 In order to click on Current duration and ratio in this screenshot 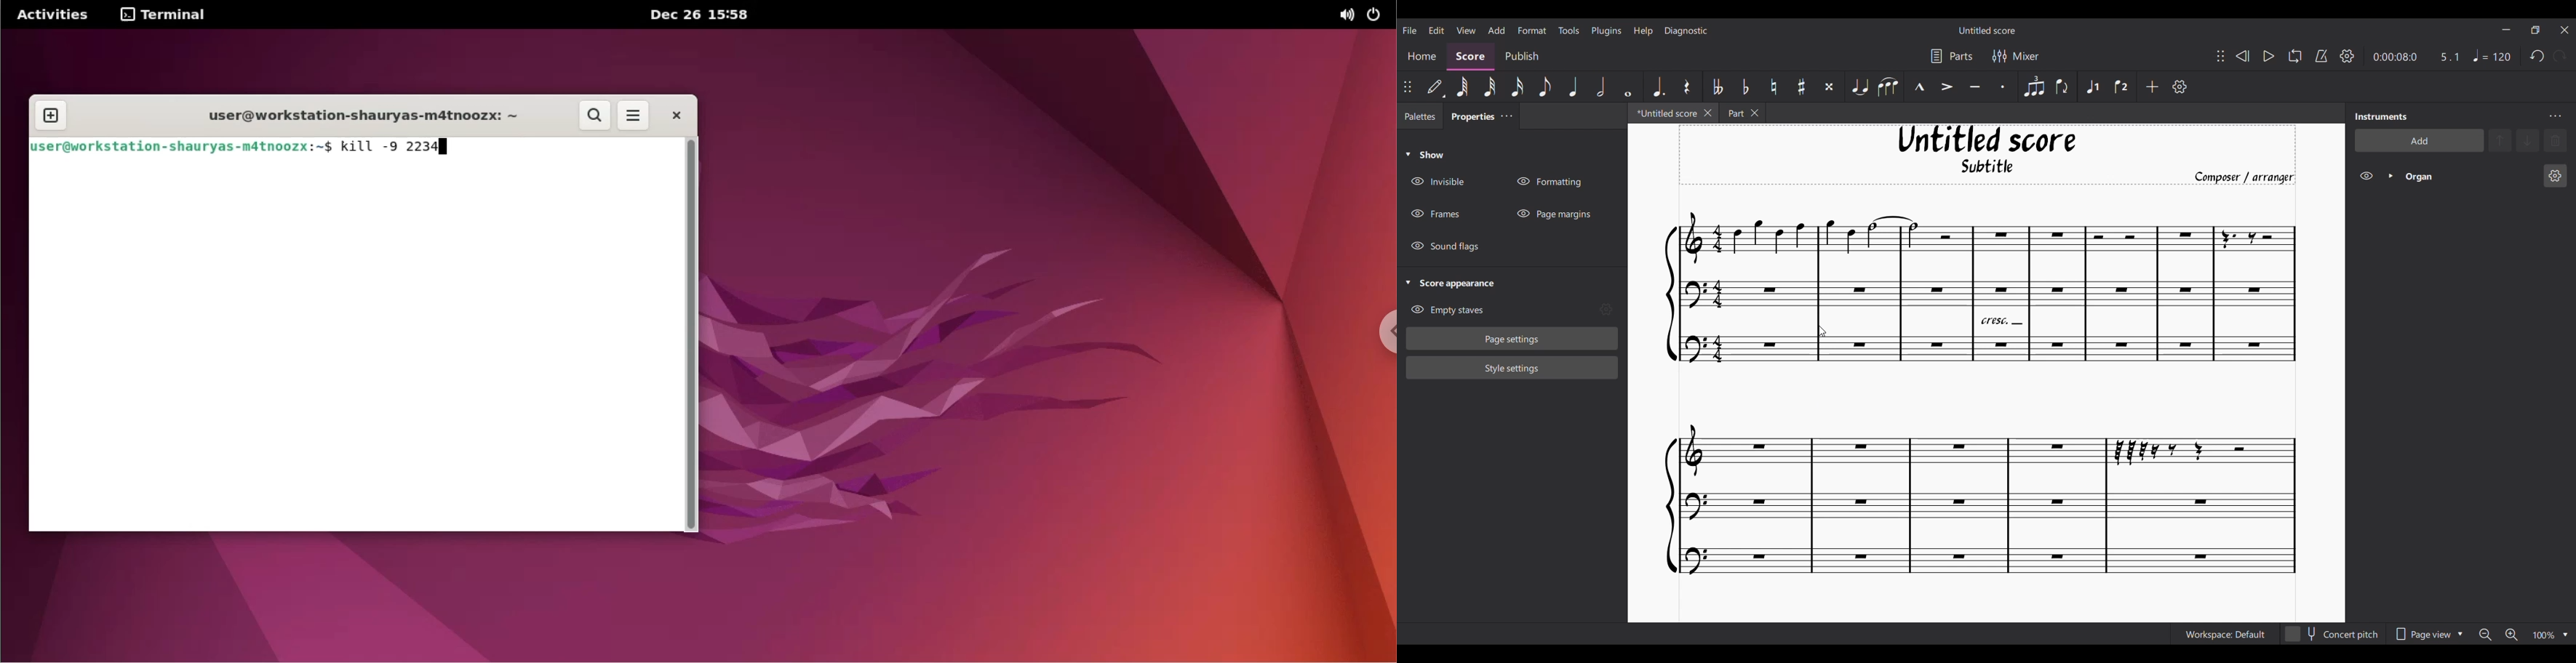, I will do `click(2416, 56)`.